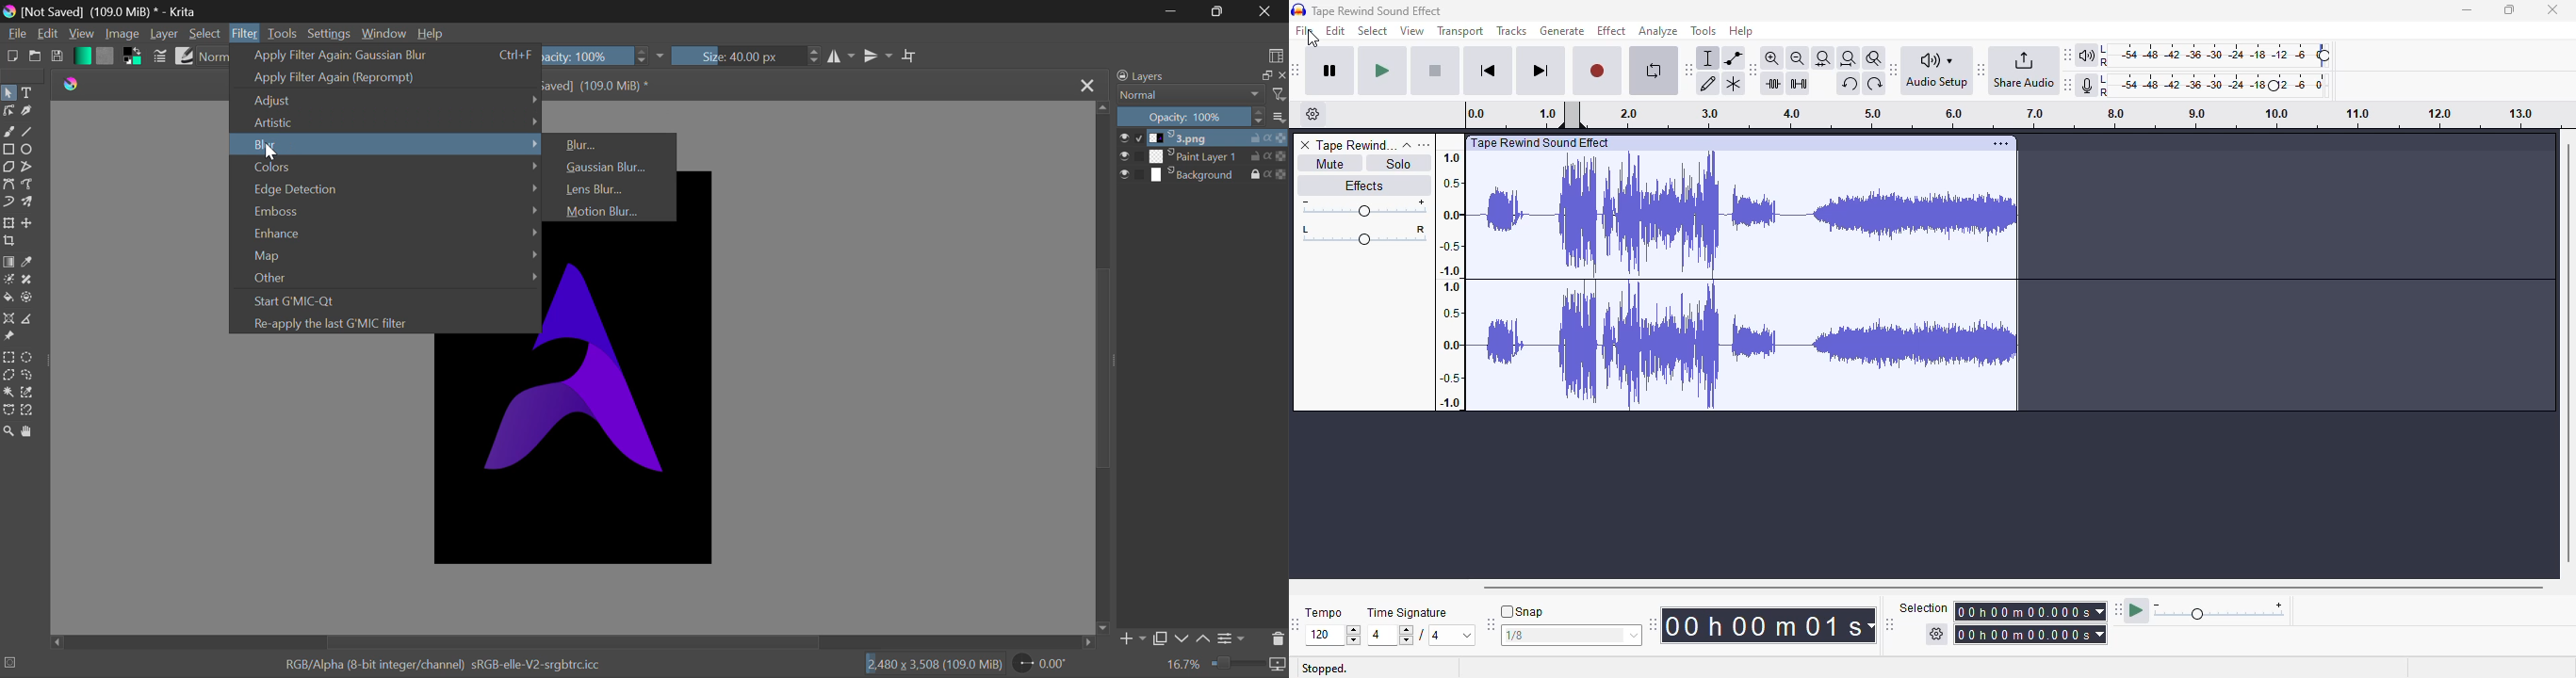 Image resolution: width=2576 pixels, height=700 pixels. I want to click on audacity edit toolbar, so click(1753, 70).